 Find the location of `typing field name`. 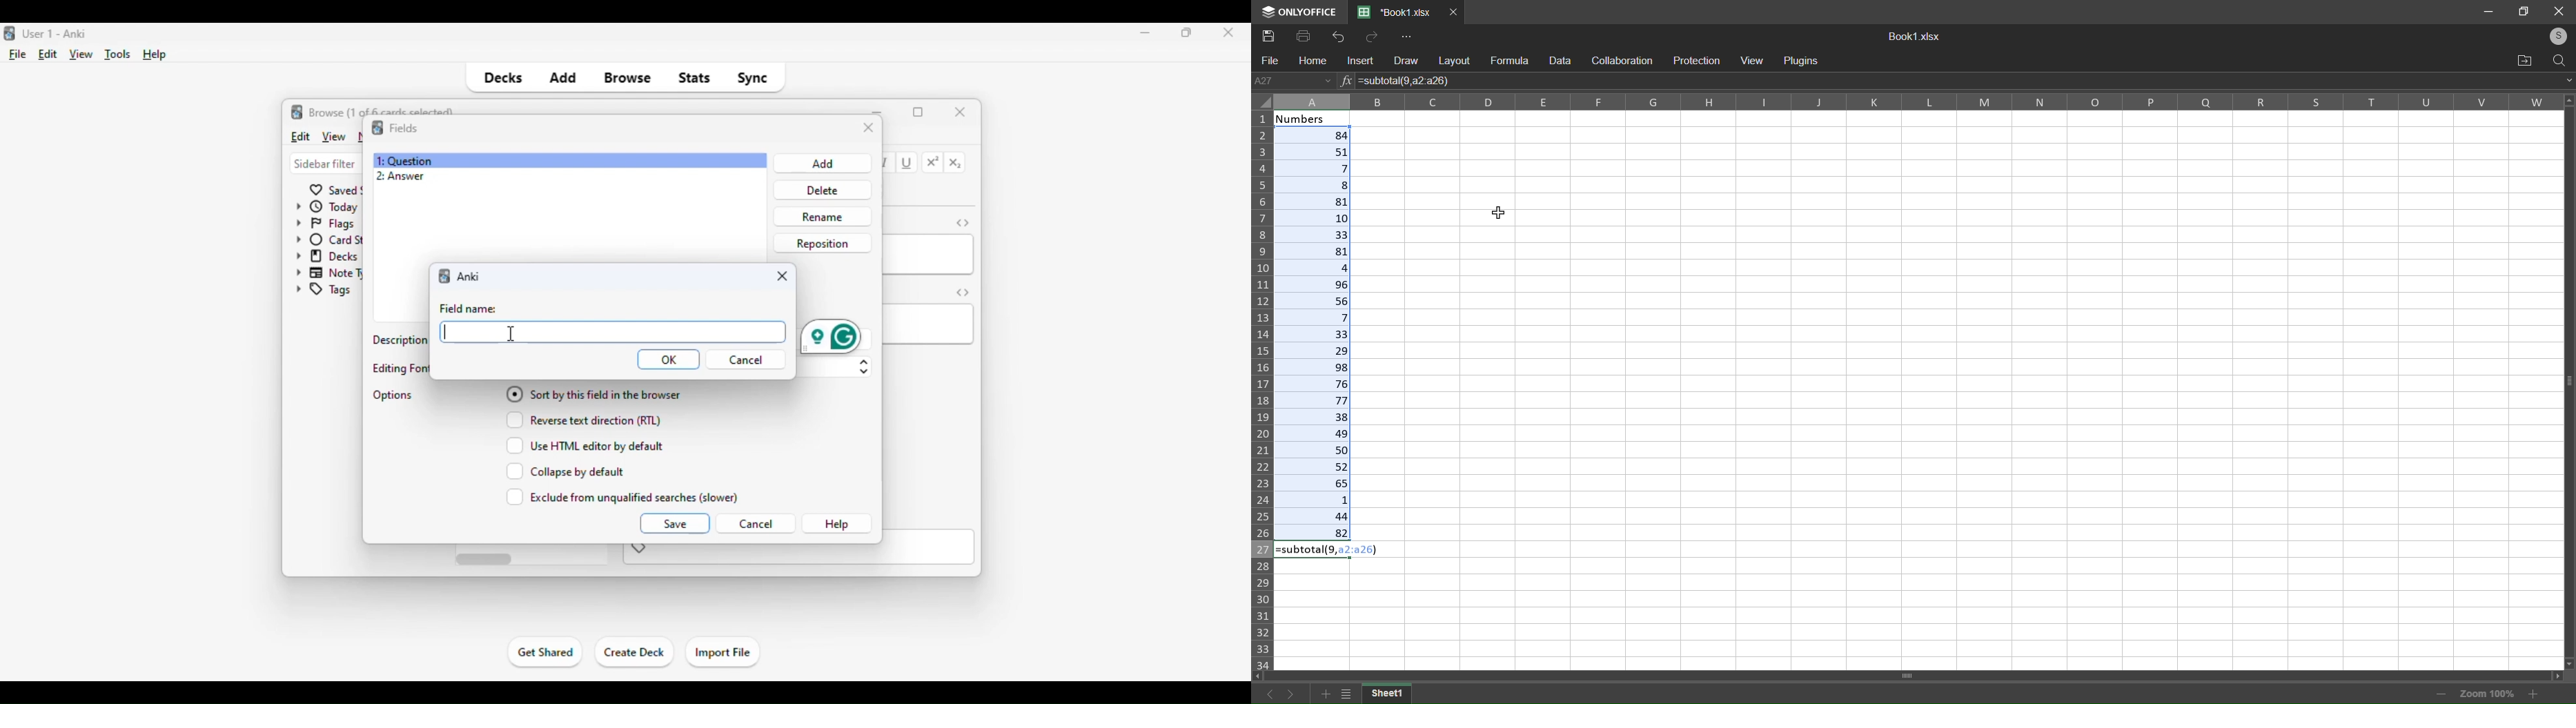

typing field name is located at coordinates (613, 331).